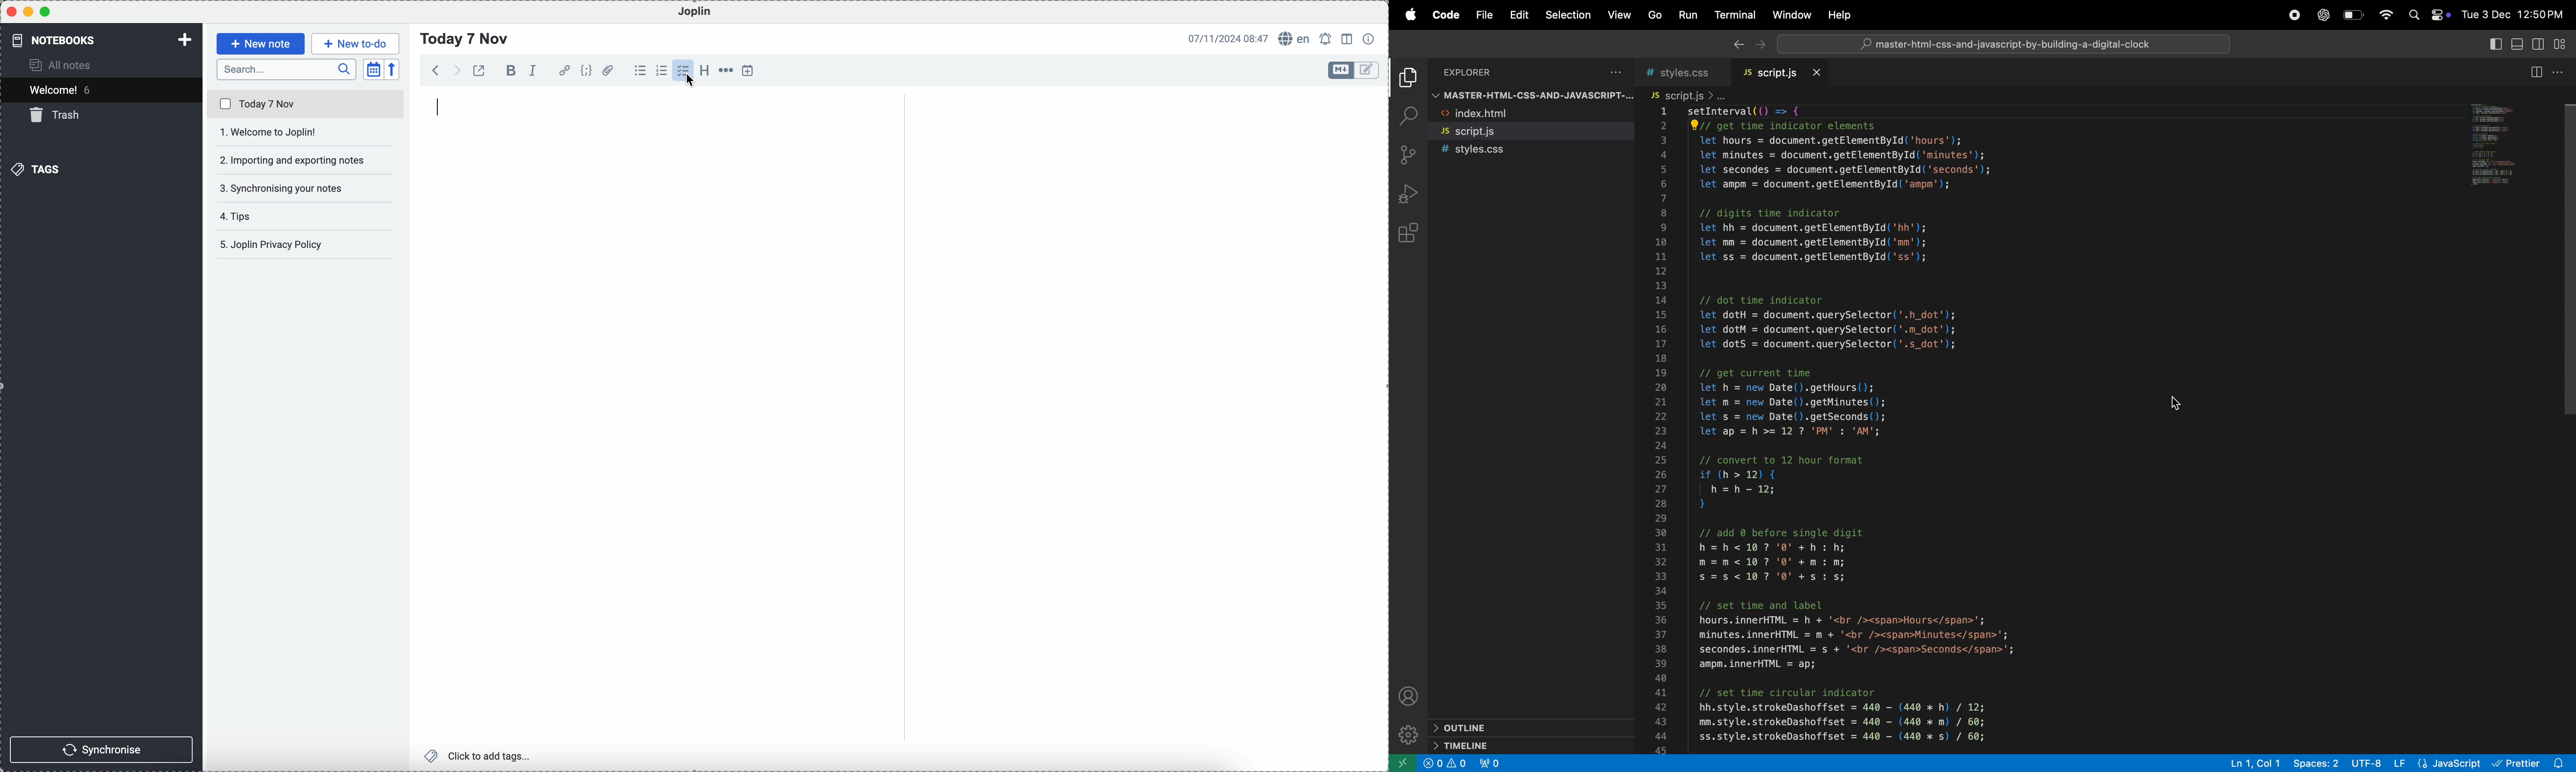 Image resolution: width=2576 pixels, height=784 pixels. Describe the element at coordinates (45, 12) in the screenshot. I see `maximize` at that location.